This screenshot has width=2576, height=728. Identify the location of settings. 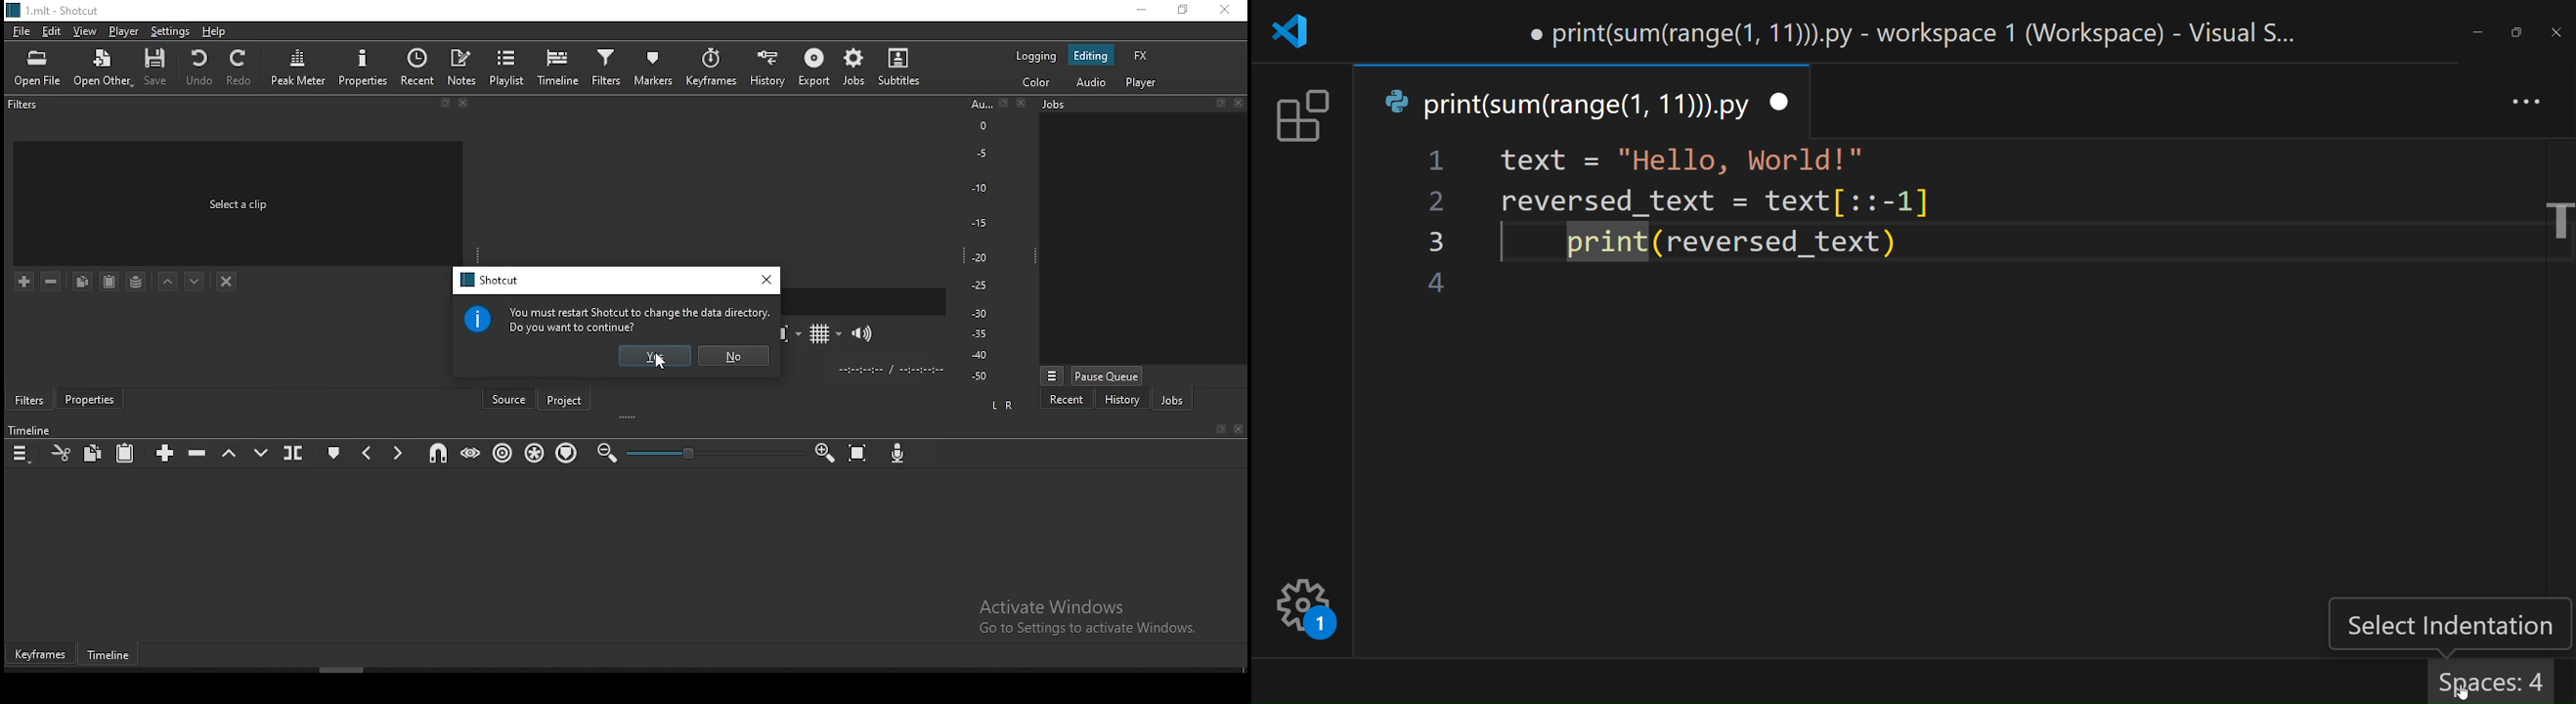
(168, 31).